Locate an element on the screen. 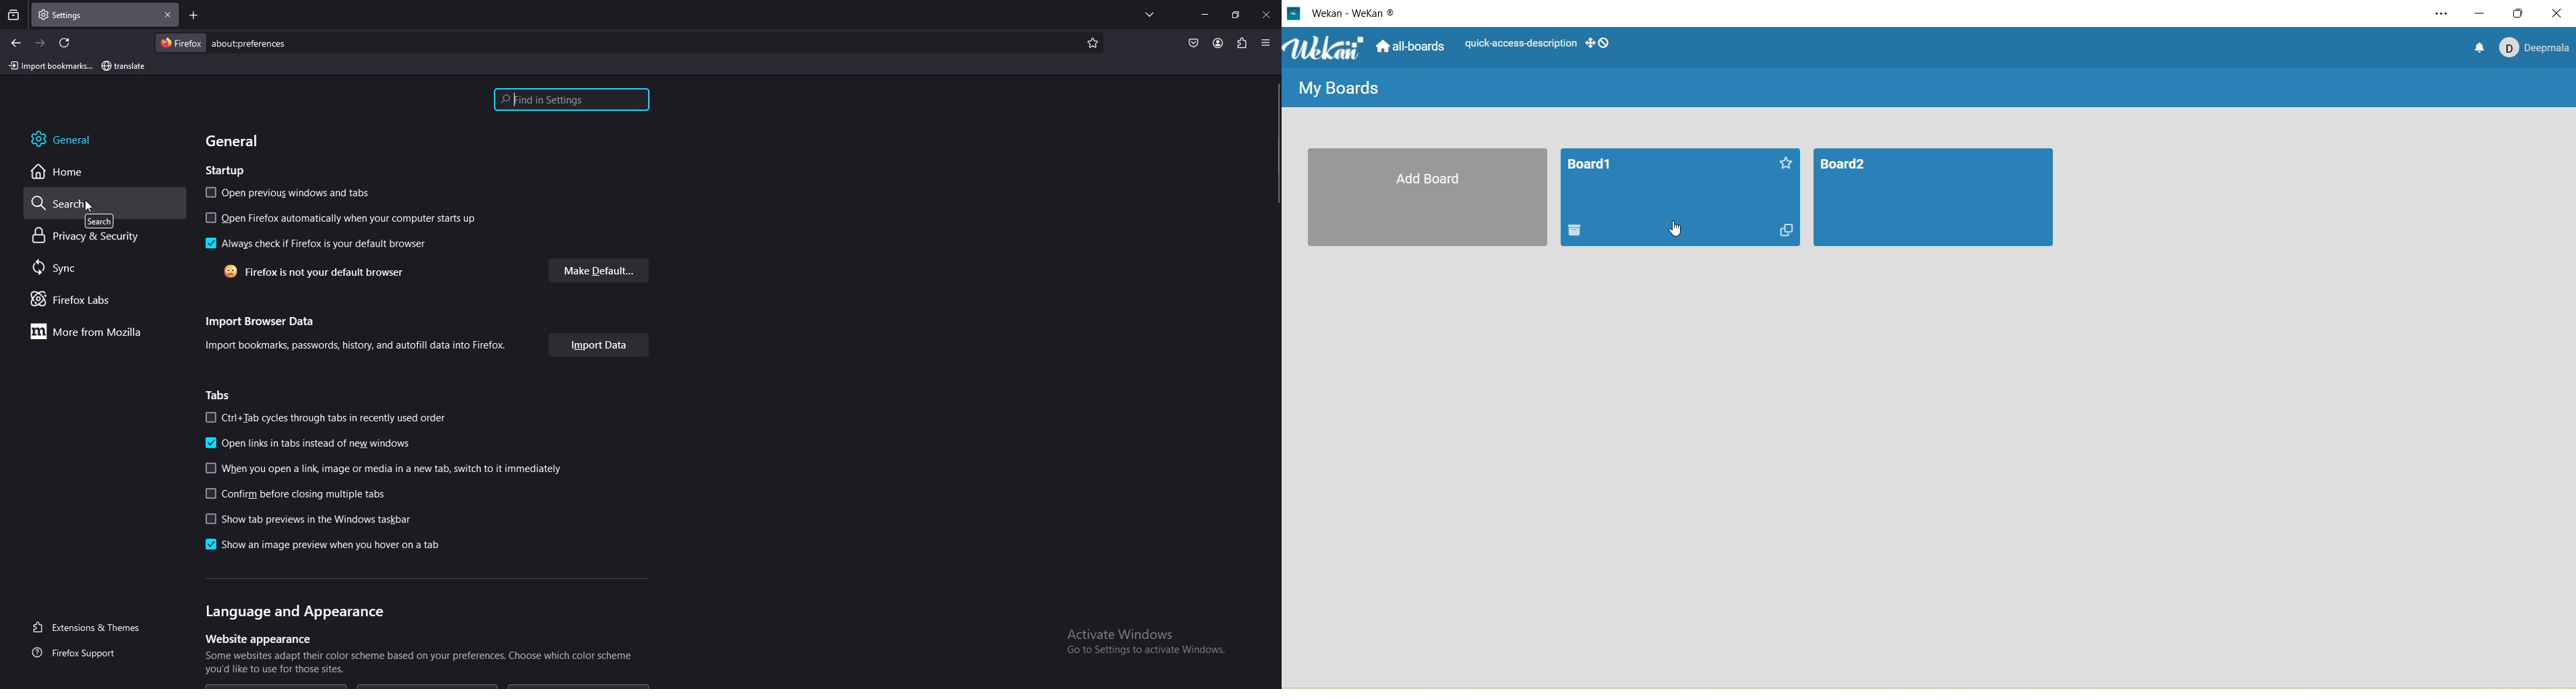 The height and width of the screenshot is (700, 2576). open links in tabs is located at coordinates (313, 443).